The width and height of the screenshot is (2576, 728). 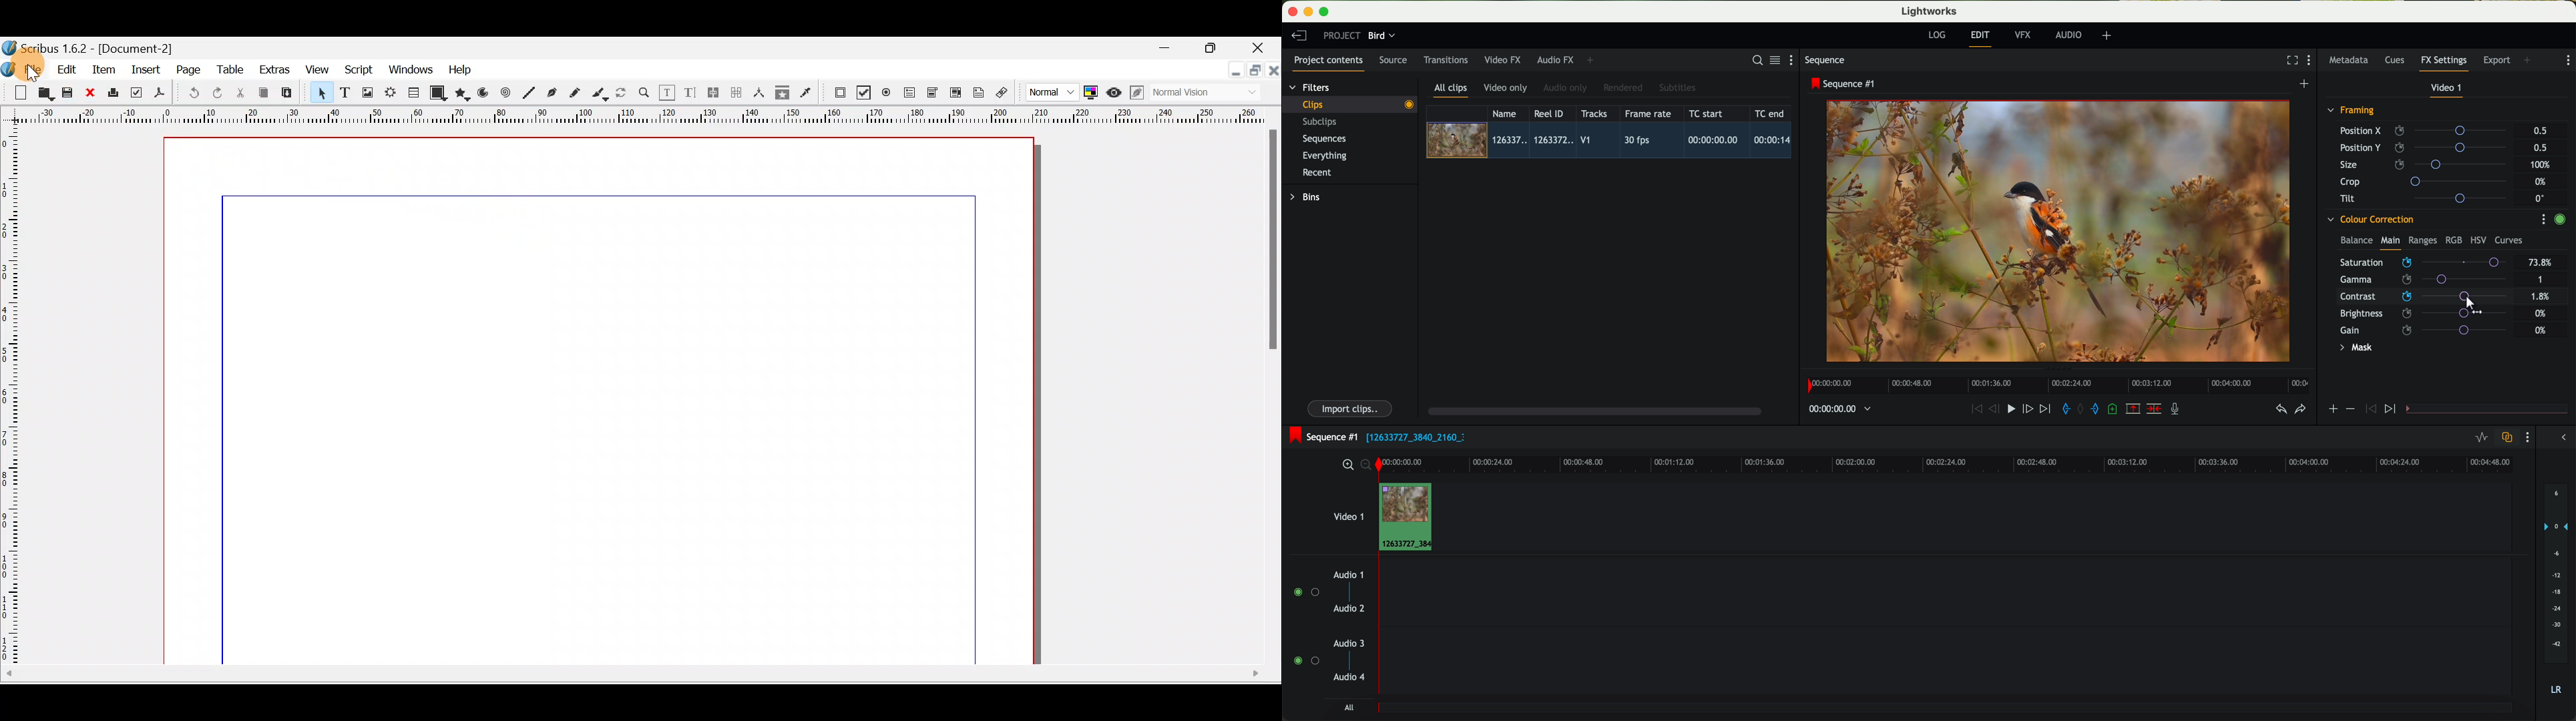 What do you see at coordinates (760, 93) in the screenshot?
I see `Measurements` at bounding box center [760, 93].